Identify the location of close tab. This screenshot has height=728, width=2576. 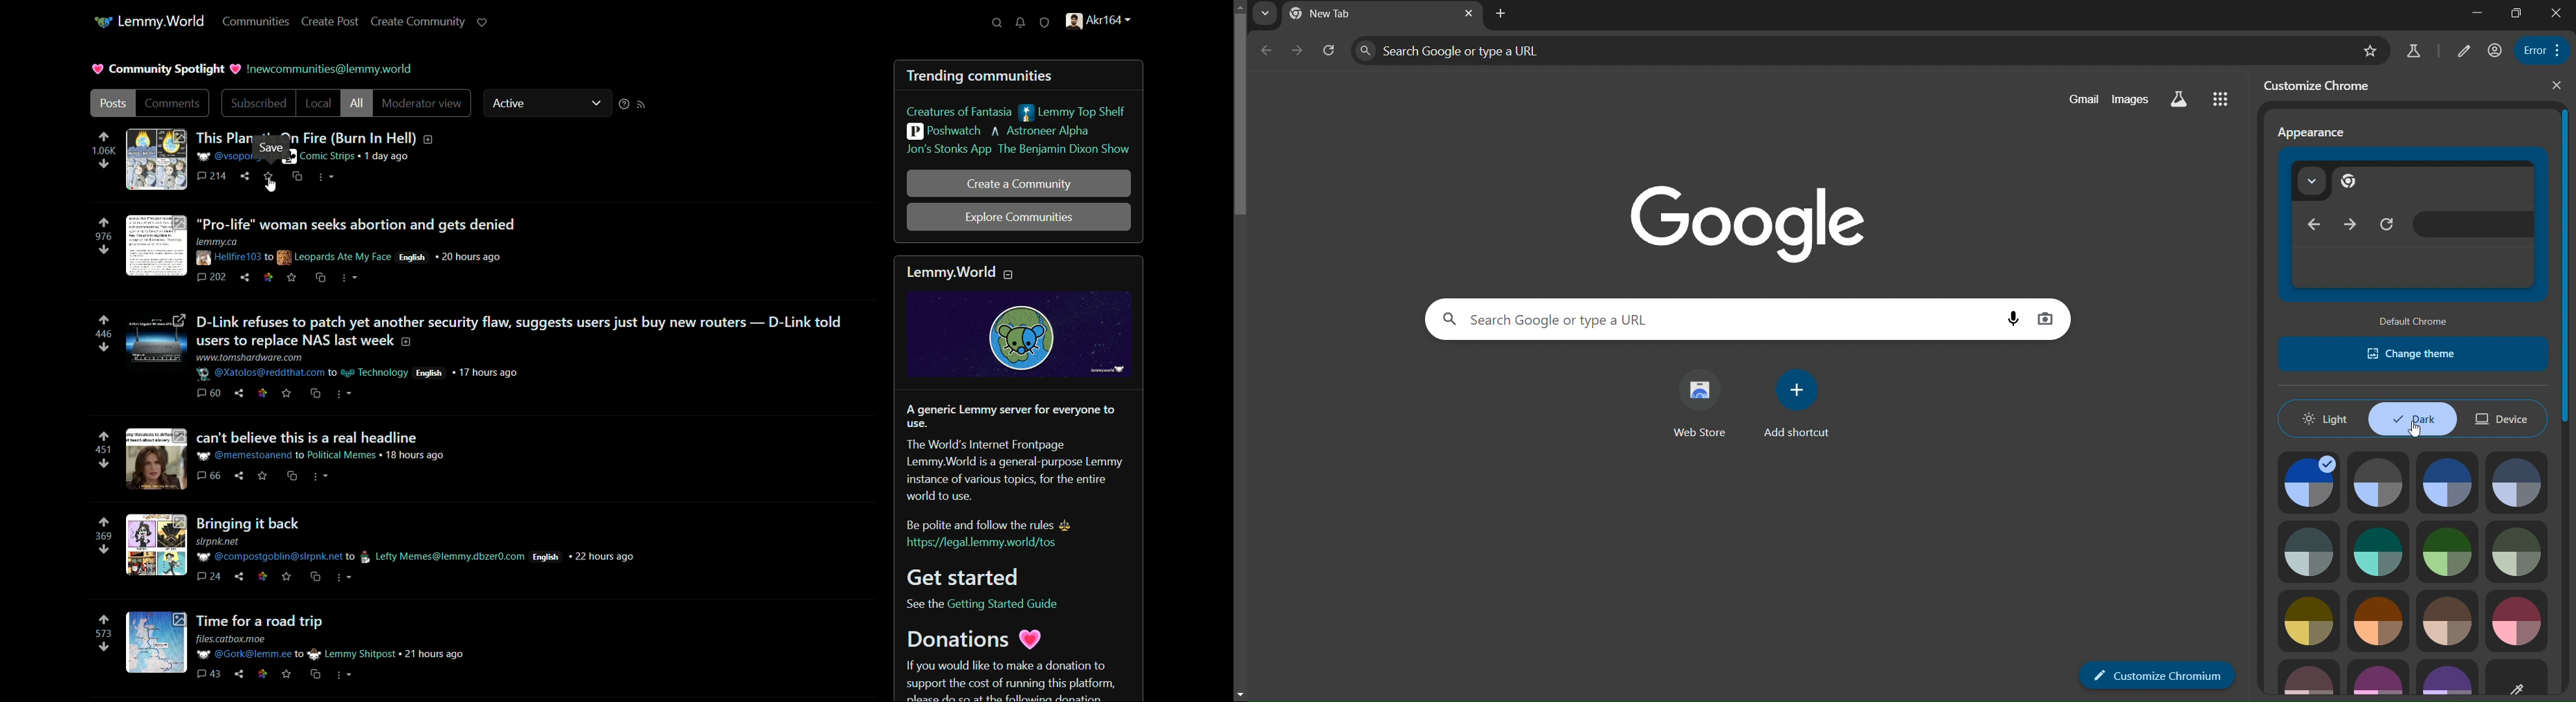
(1469, 14).